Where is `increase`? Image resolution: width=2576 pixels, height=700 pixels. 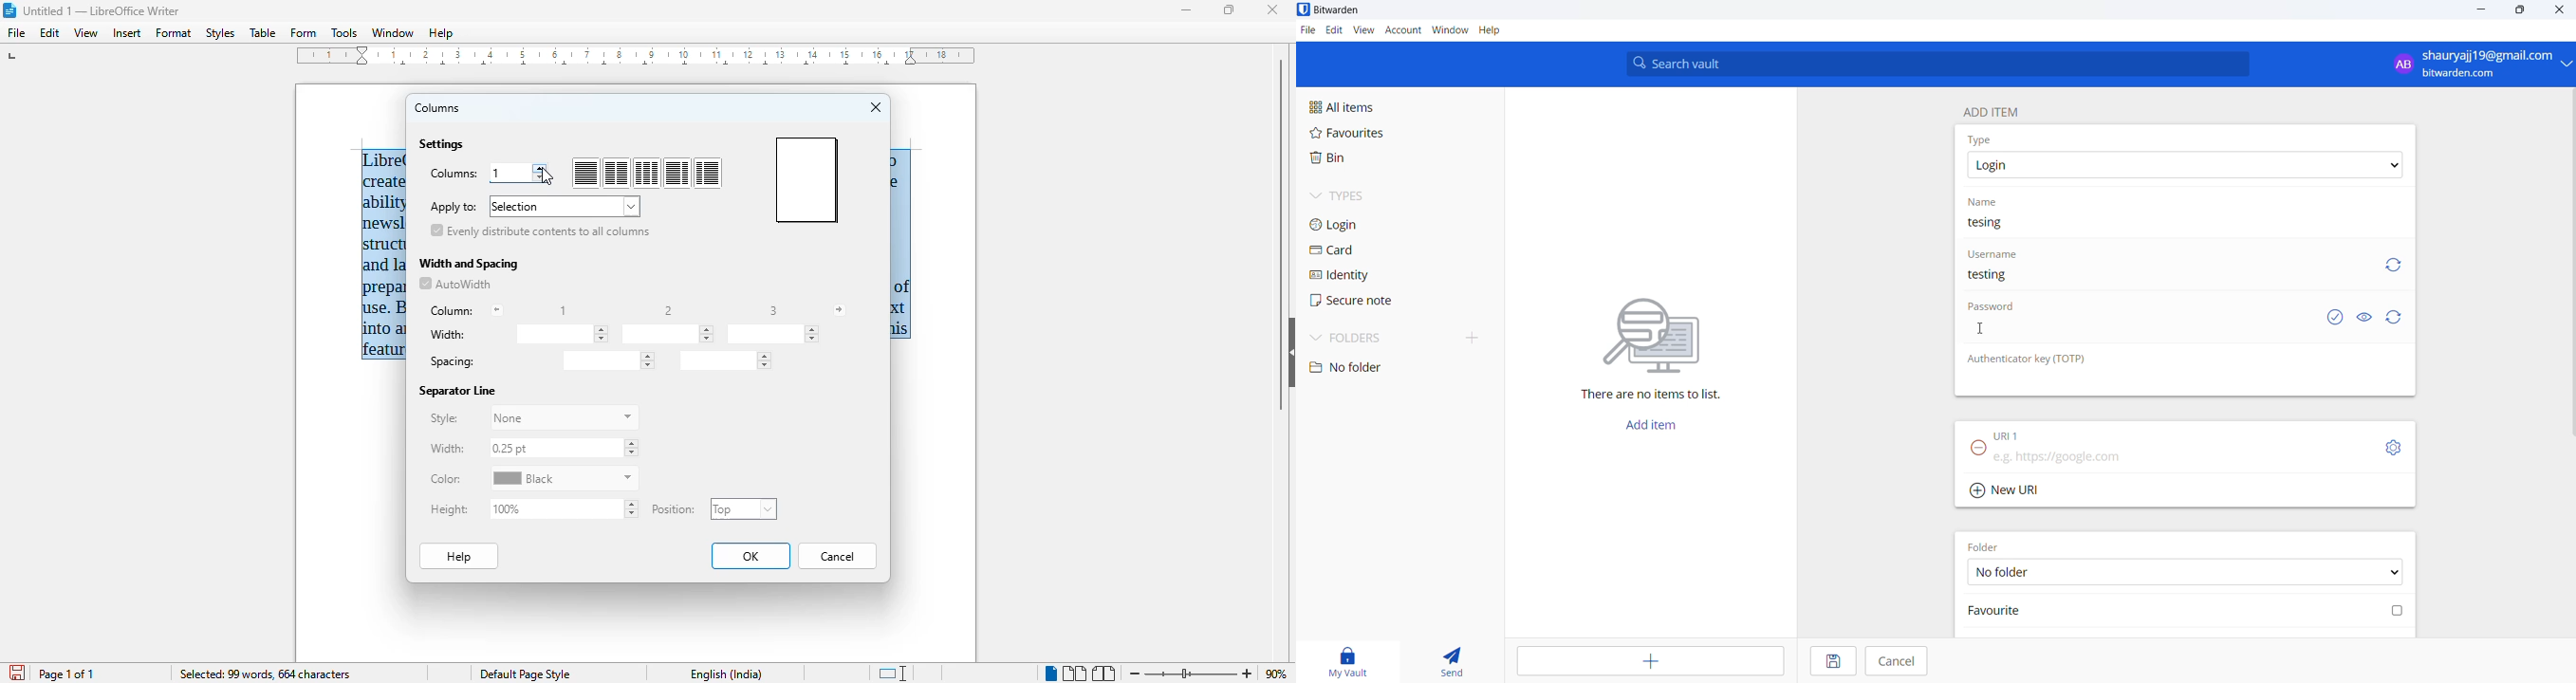 increase is located at coordinates (541, 167).